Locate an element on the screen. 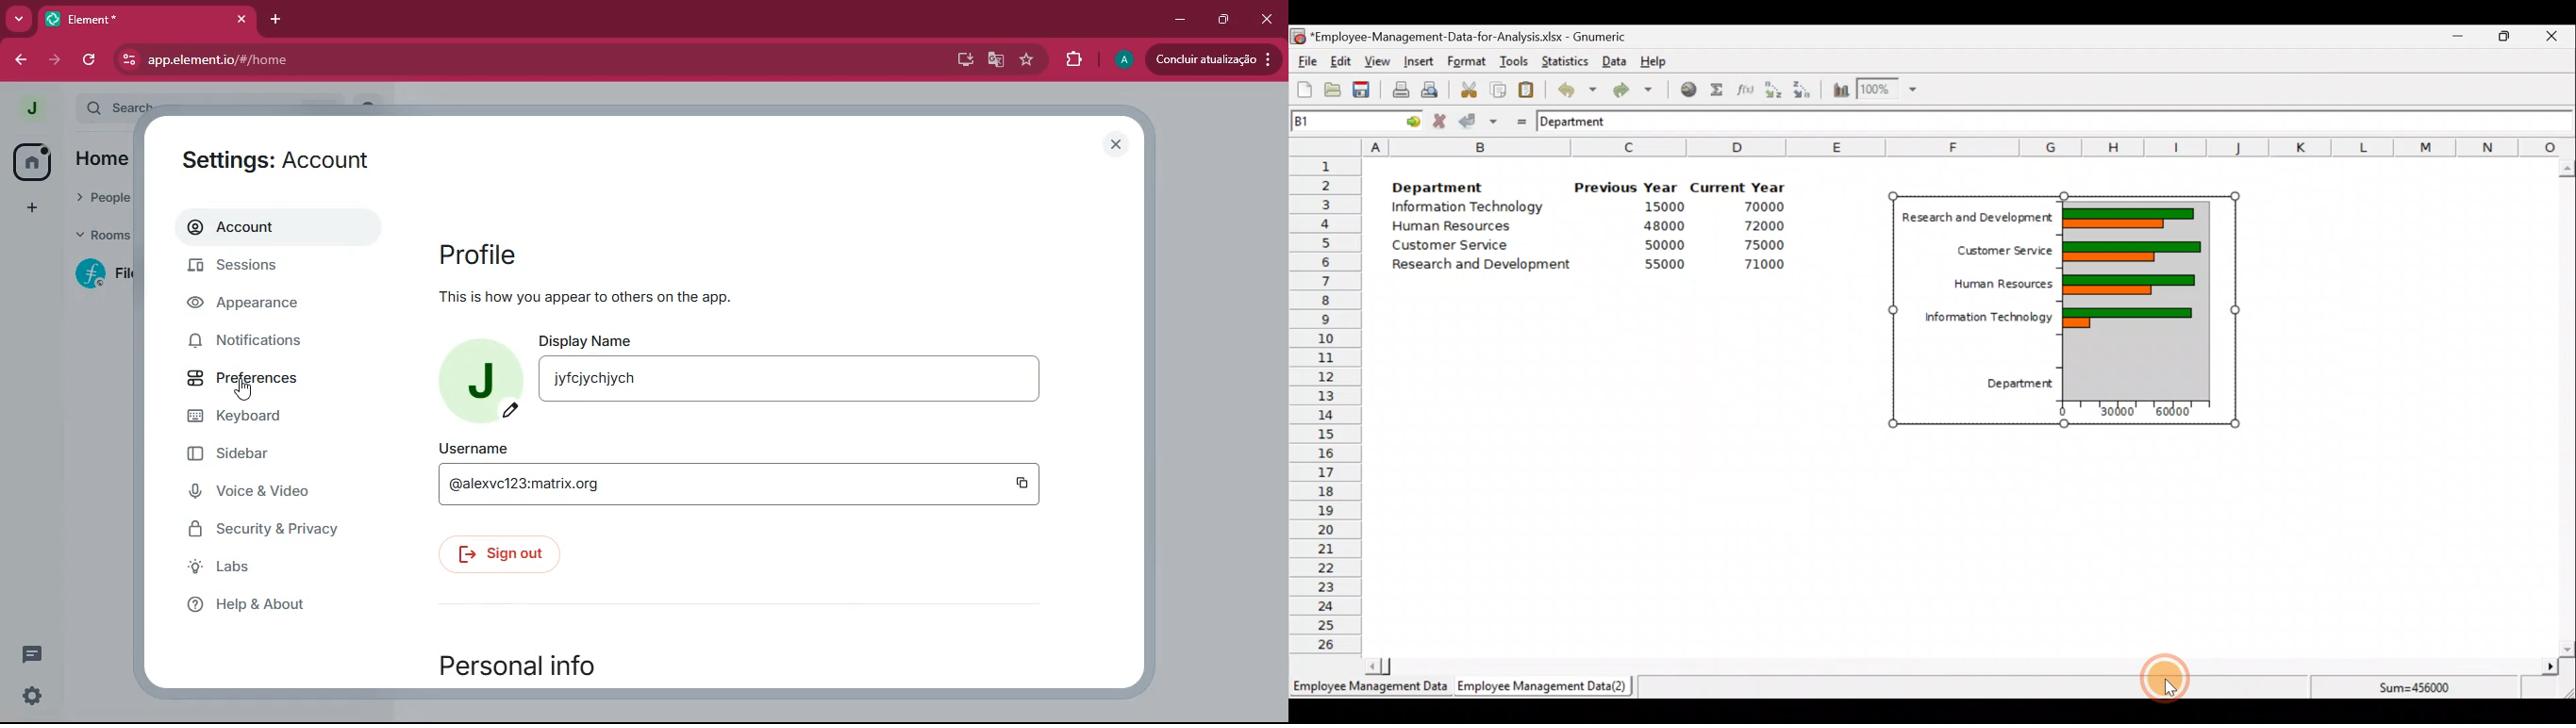  profile picture is located at coordinates (483, 379).